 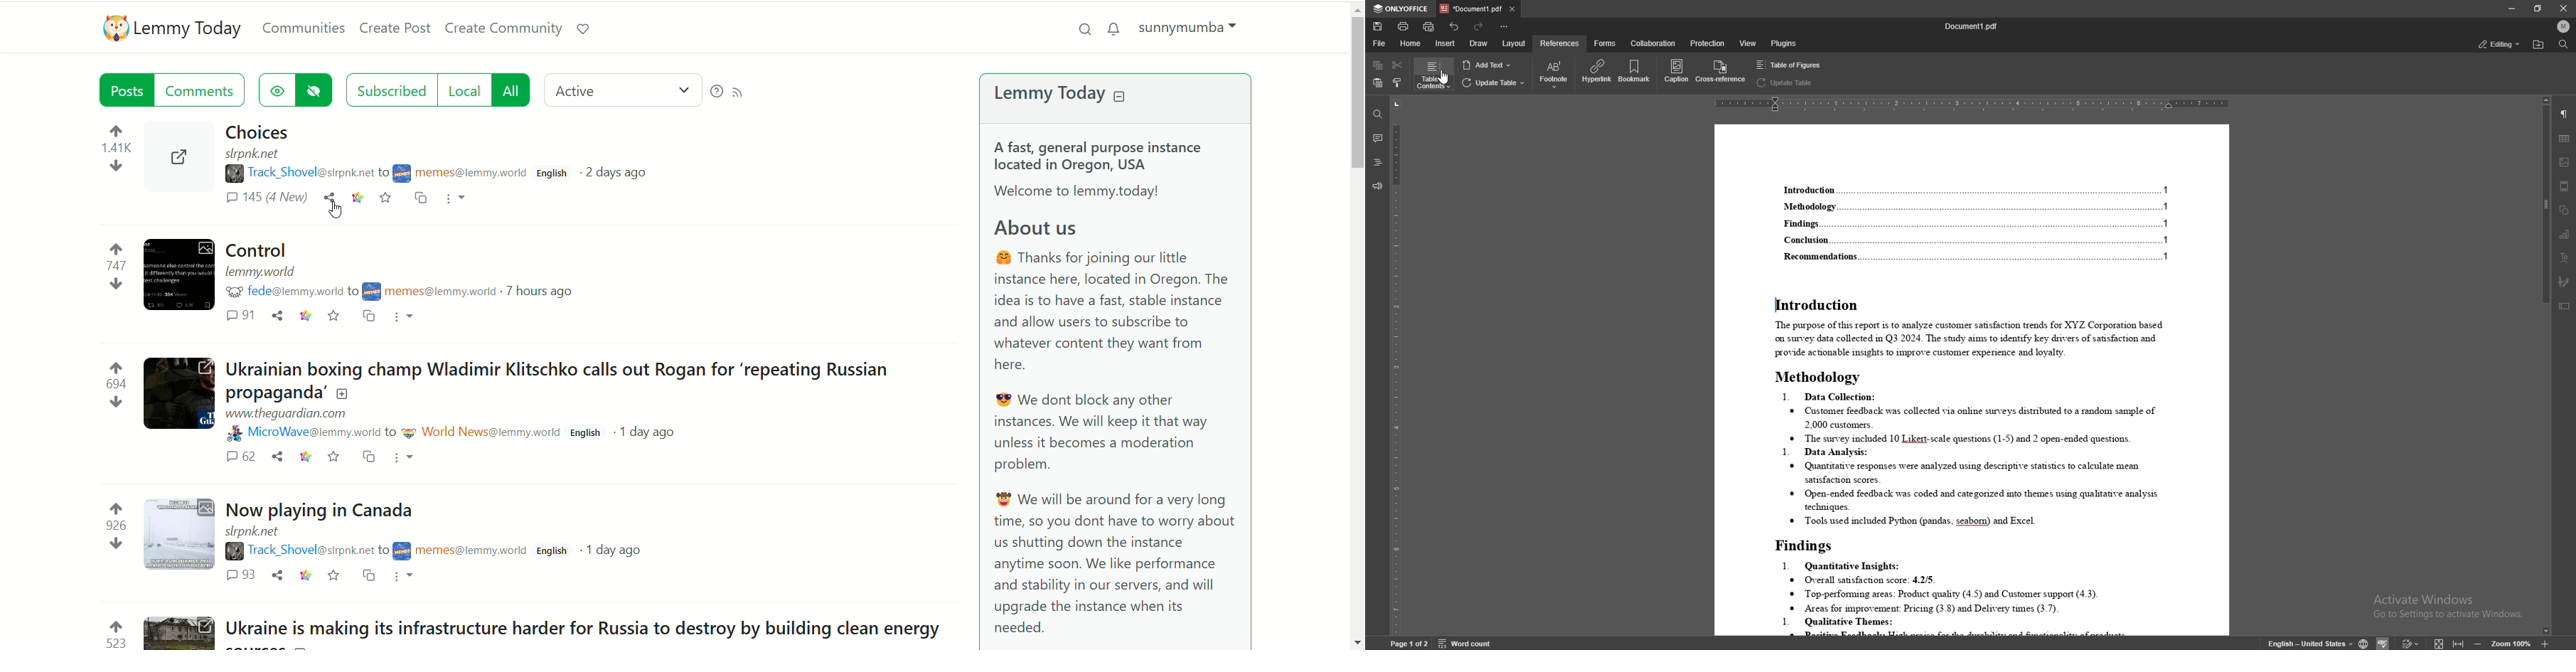 I want to click on feedback, so click(x=1378, y=186).